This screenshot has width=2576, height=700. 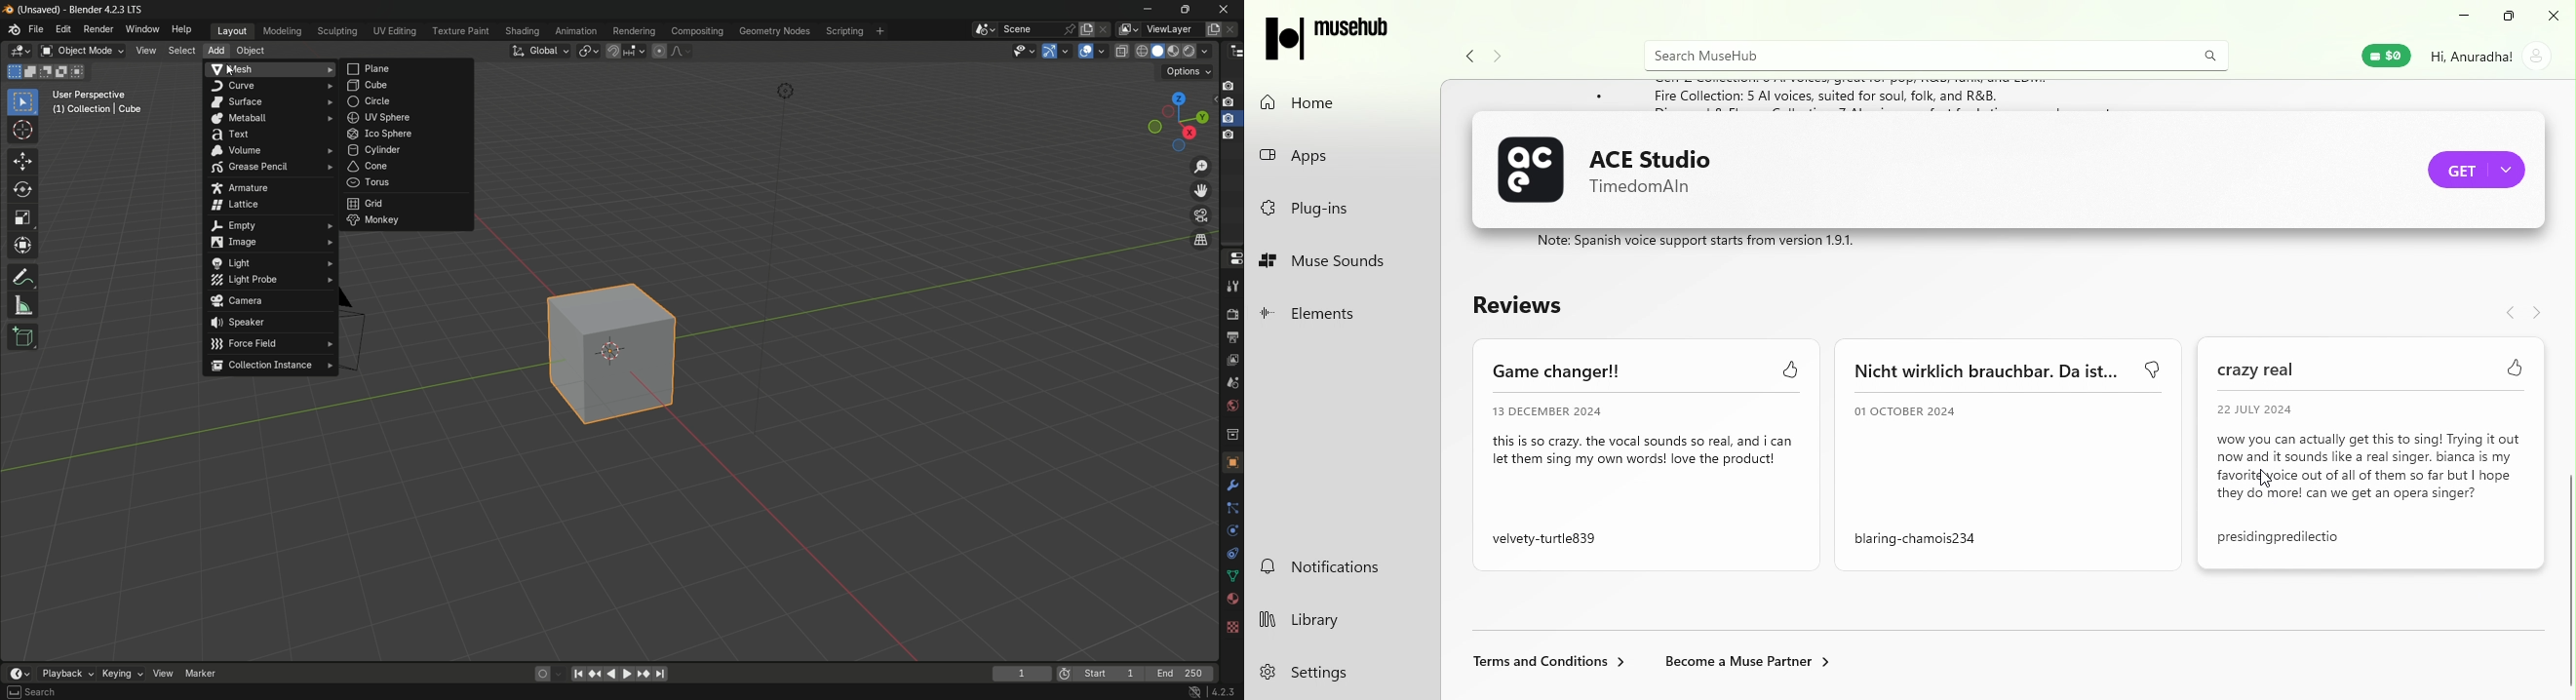 What do you see at coordinates (1178, 122) in the screenshot?
I see `preset viewpoint` at bounding box center [1178, 122].